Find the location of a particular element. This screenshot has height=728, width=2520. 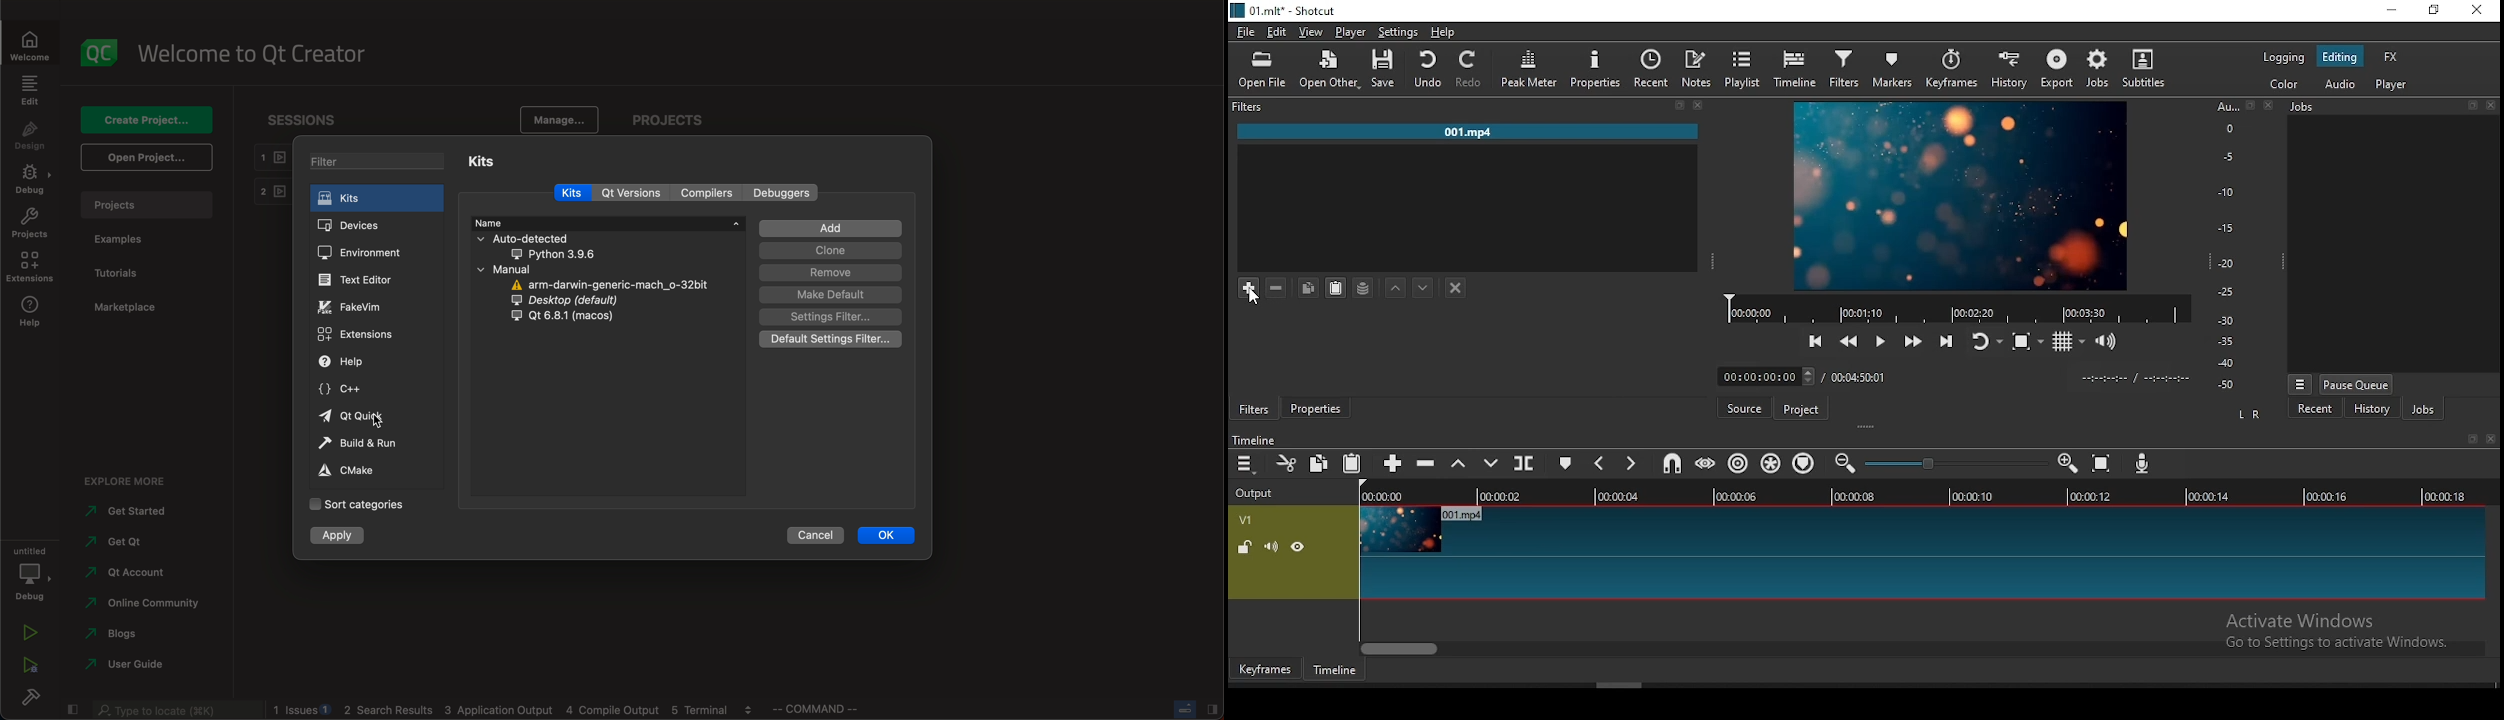

editor is located at coordinates (360, 280).